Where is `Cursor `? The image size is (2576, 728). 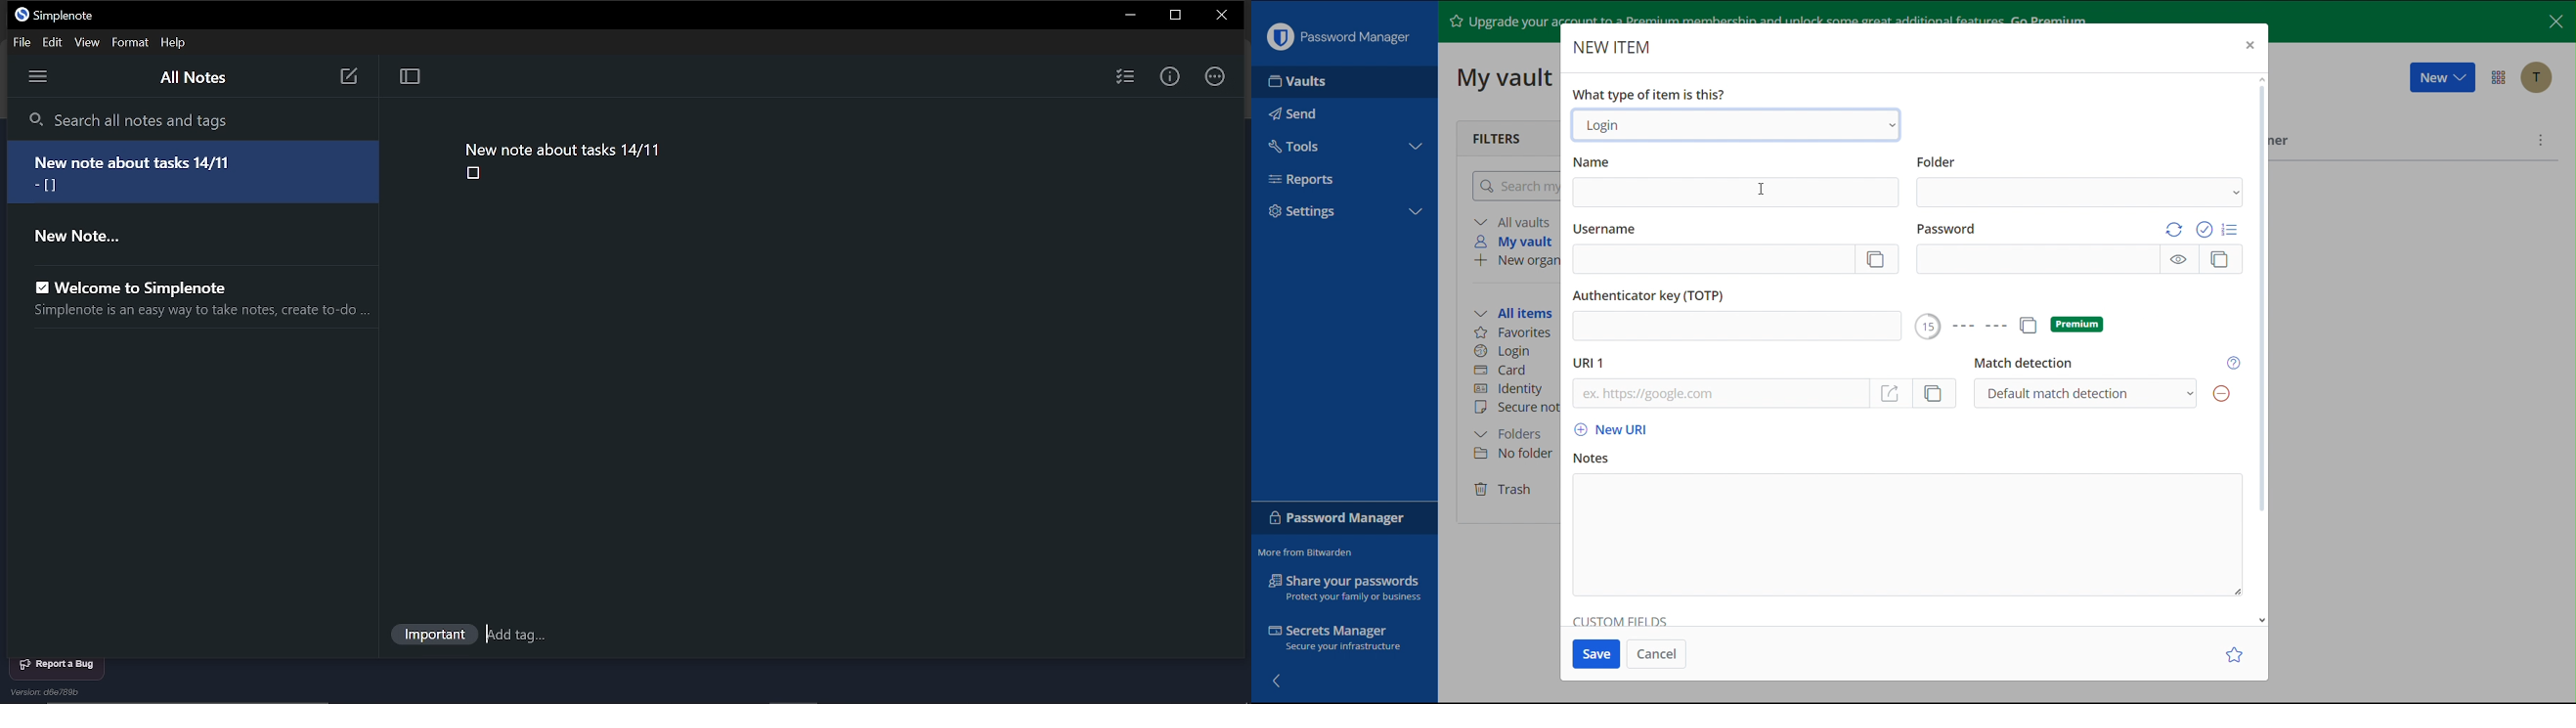
Cursor  is located at coordinates (1761, 191).